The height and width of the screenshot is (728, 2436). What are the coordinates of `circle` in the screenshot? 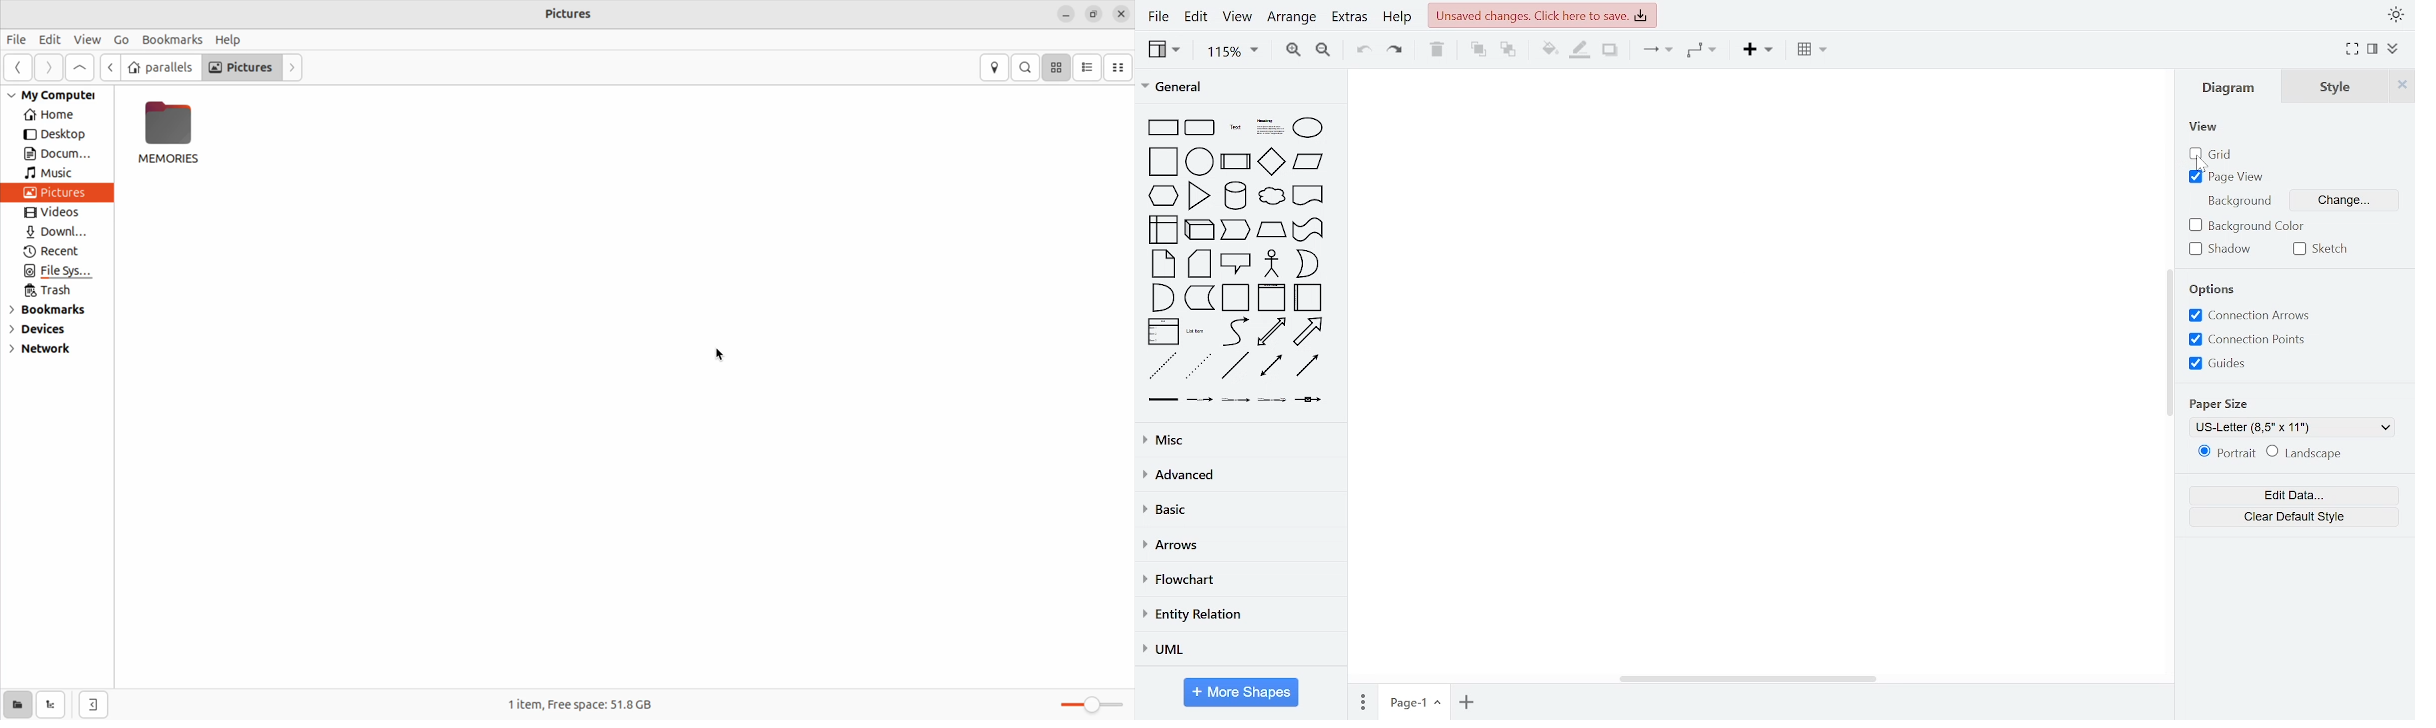 It's located at (1200, 161).